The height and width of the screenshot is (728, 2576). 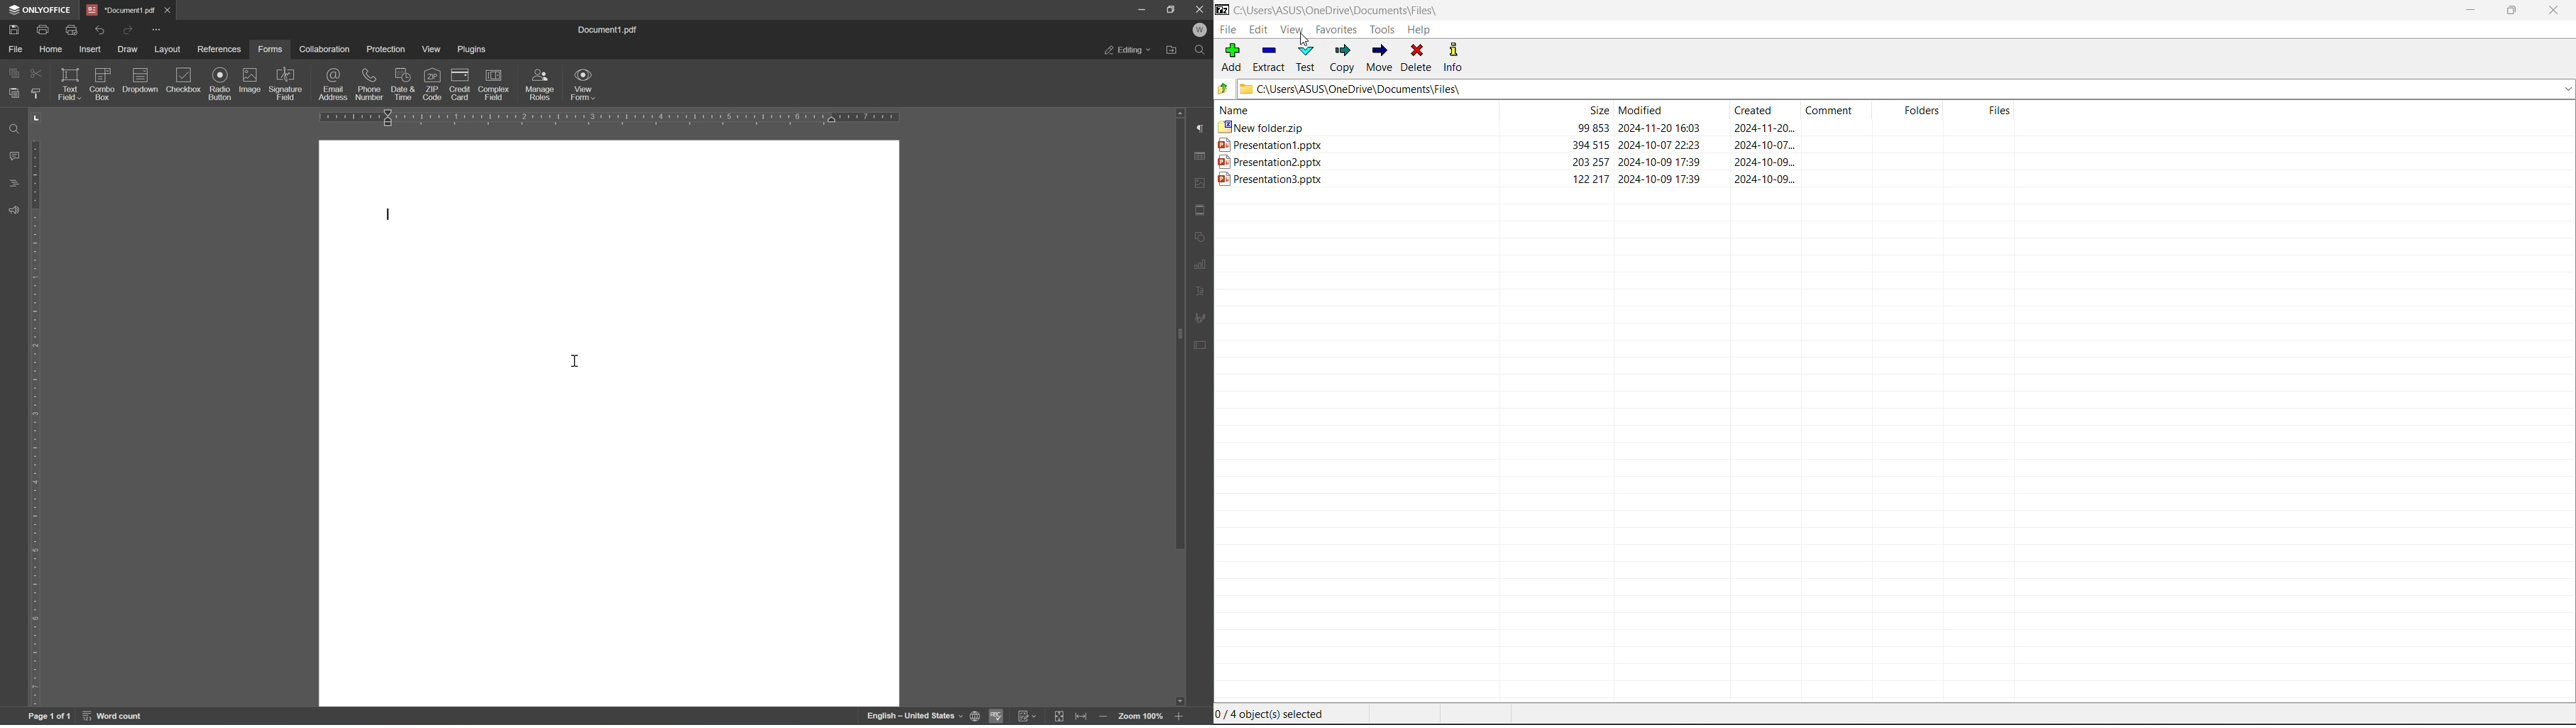 What do you see at coordinates (369, 85) in the screenshot?
I see `phone number` at bounding box center [369, 85].